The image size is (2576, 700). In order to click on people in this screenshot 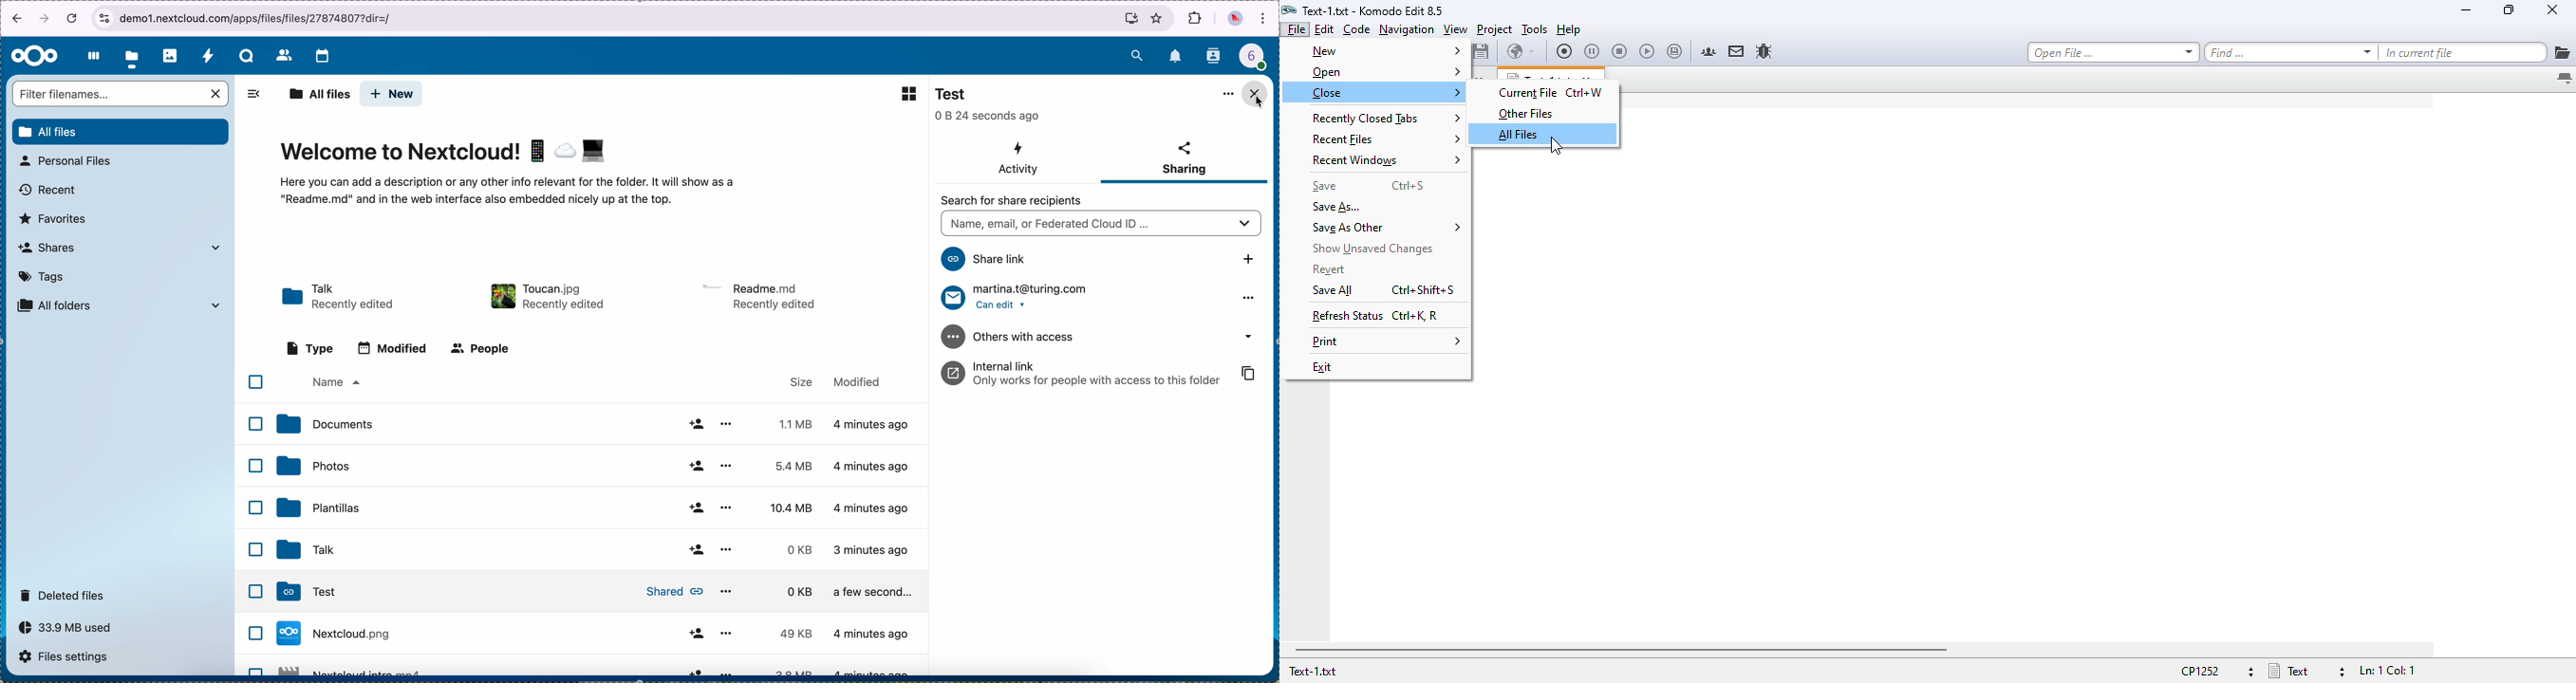, I will do `click(483, 349)`.